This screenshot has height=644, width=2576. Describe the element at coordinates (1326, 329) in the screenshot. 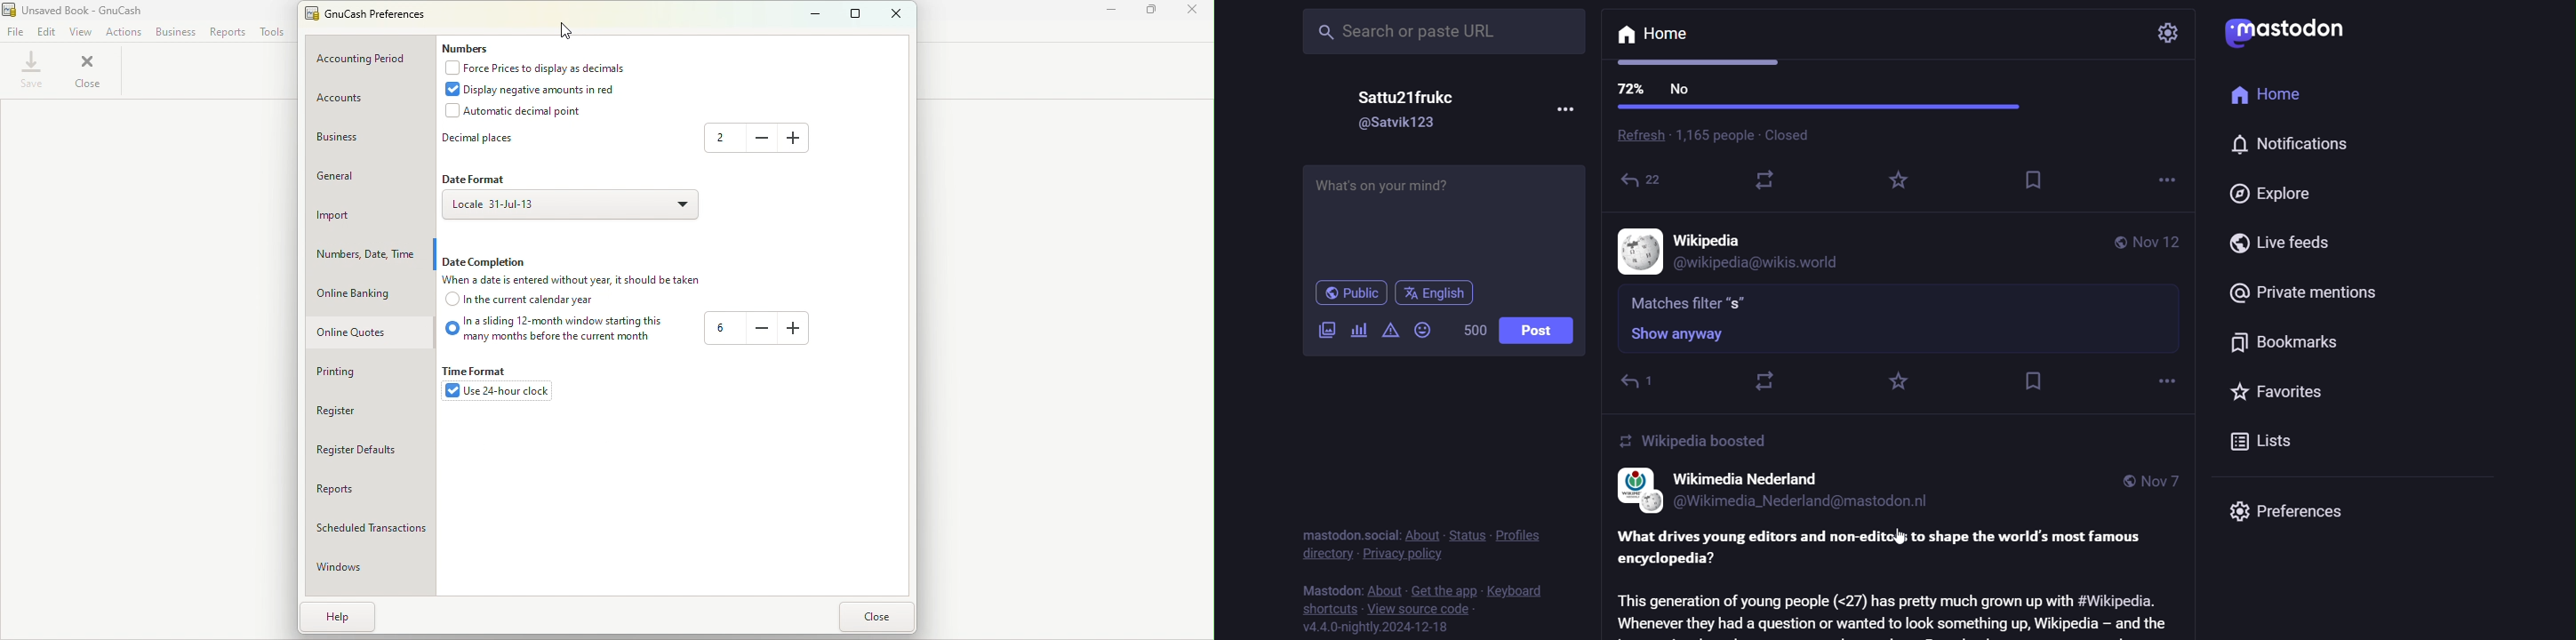

I see `image/video` at that location.